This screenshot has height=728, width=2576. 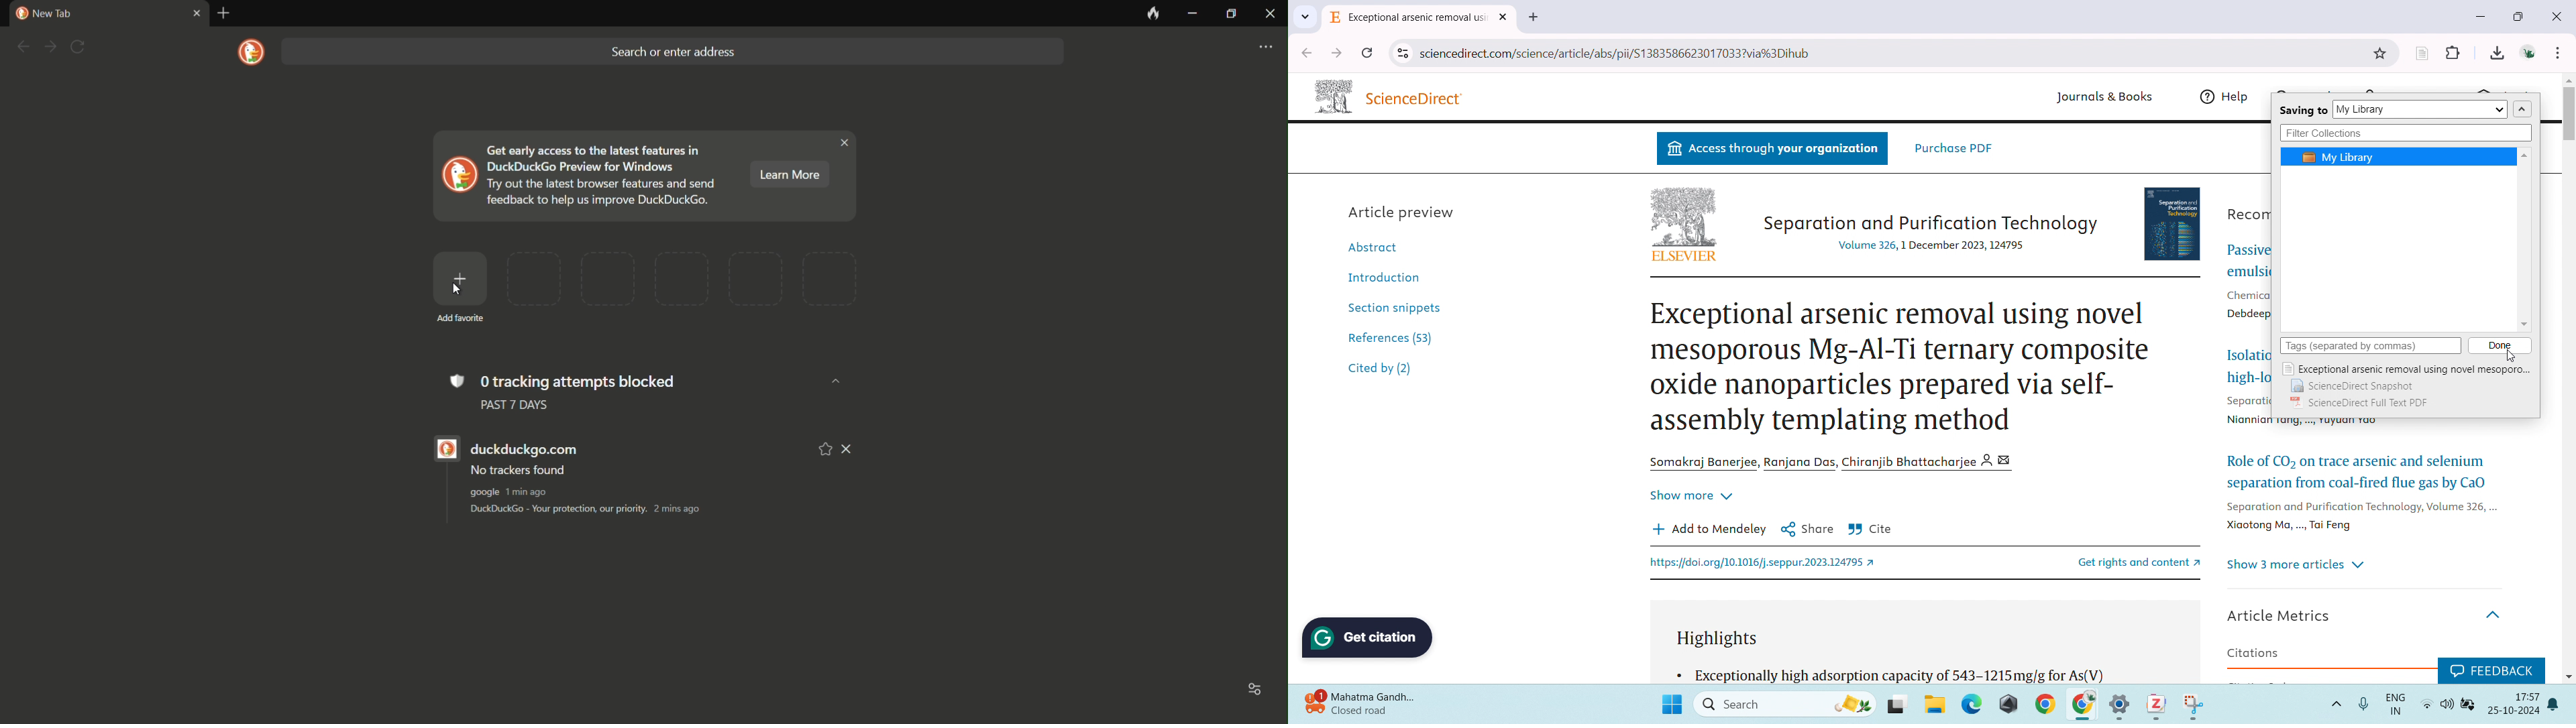 I want to click on Saving to, so click(x=2303, y=111).